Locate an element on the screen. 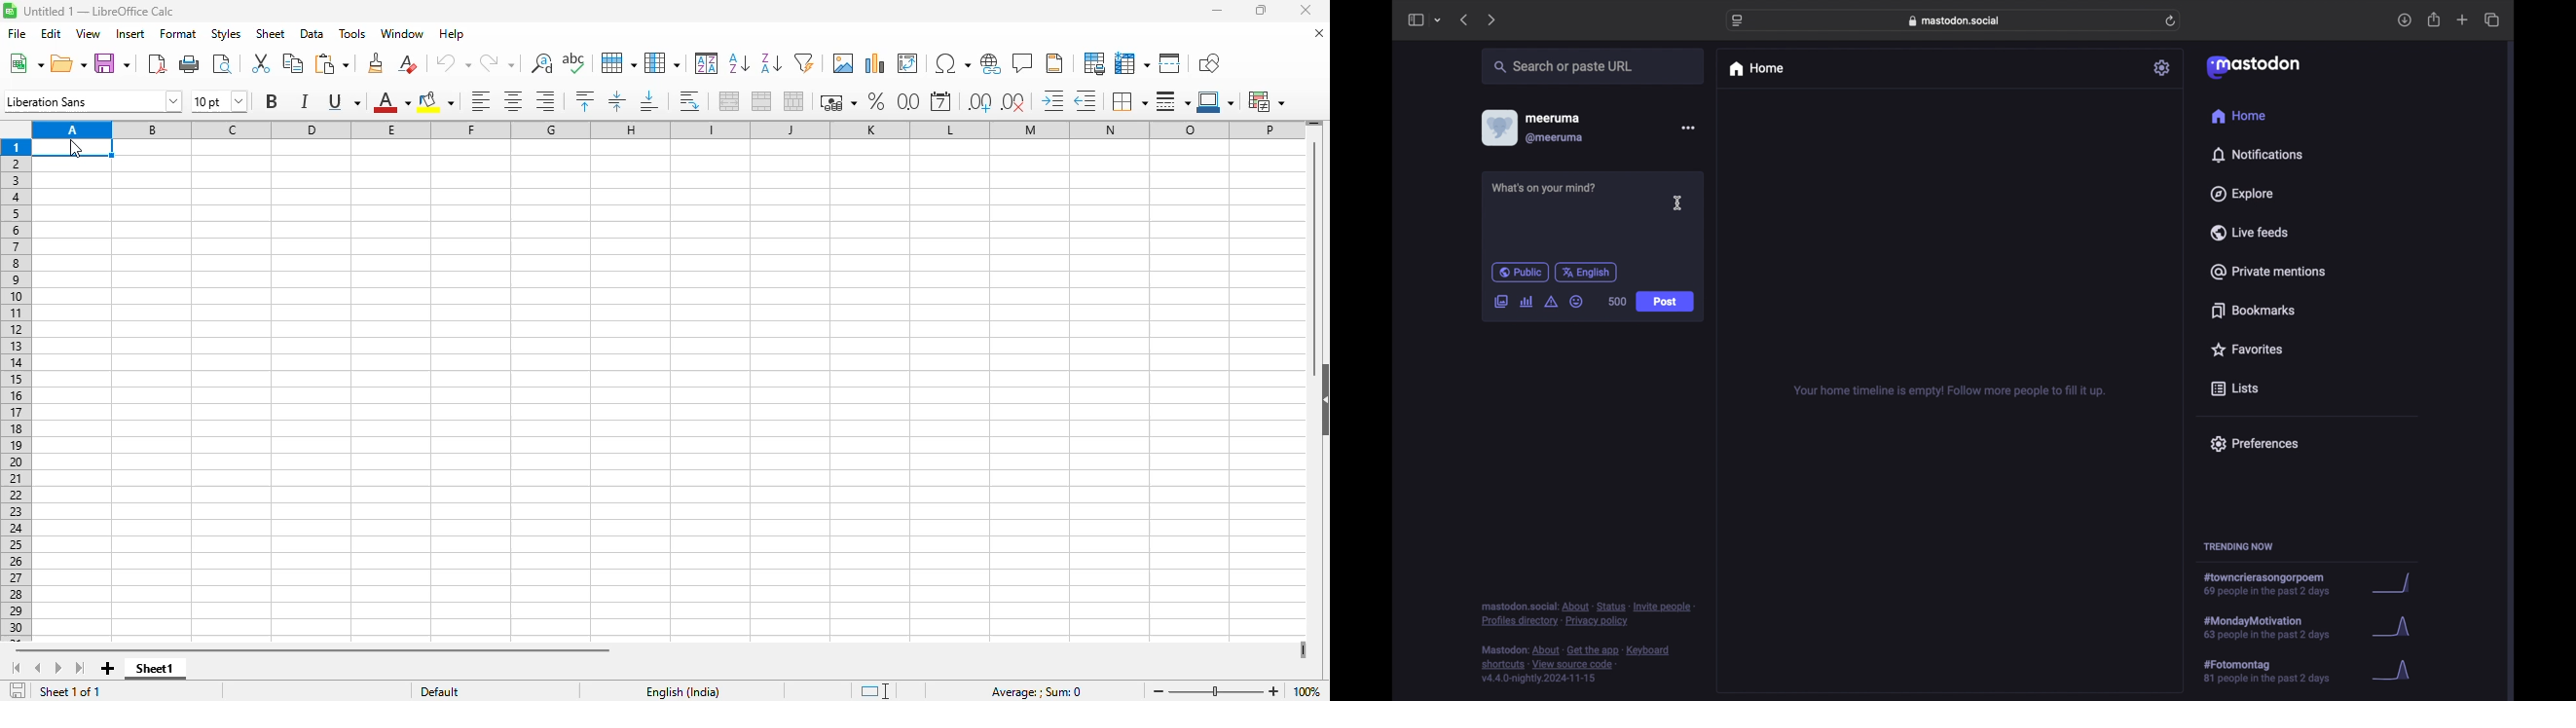 Image resolution: width=2576 pixels, height=728 pixels. hashtag trend is located at coordinates (2275, 672).